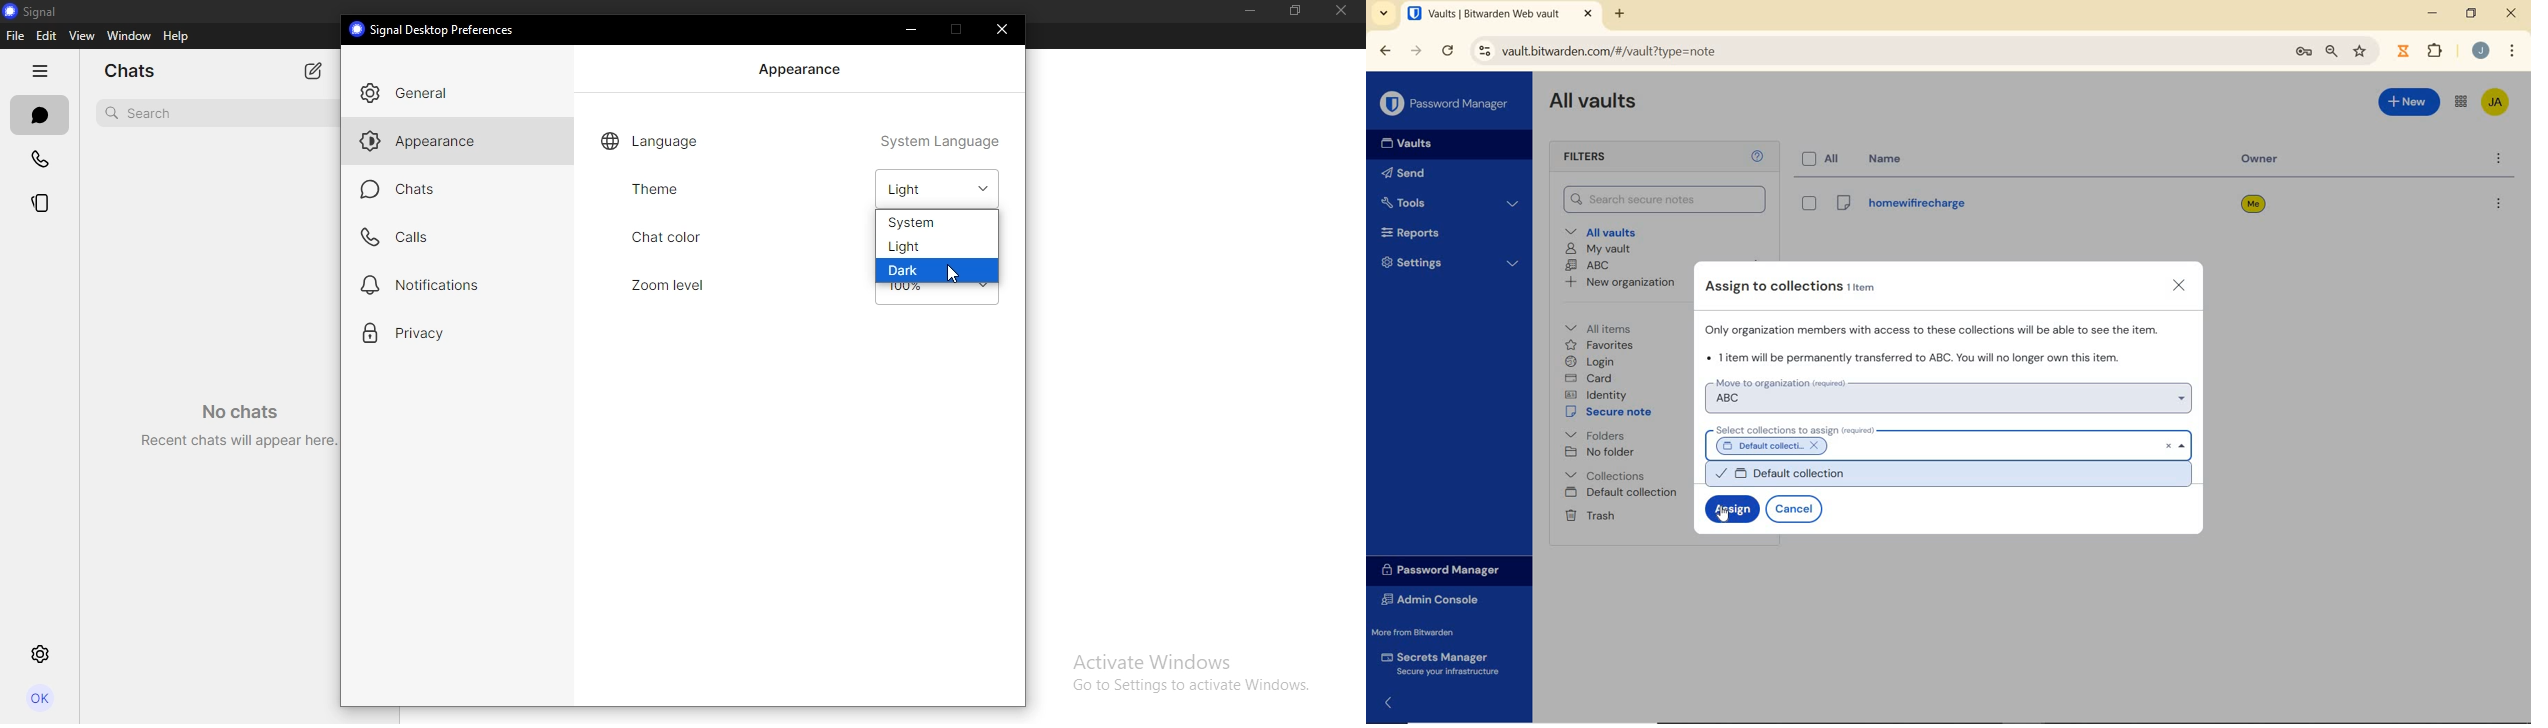 The image size is (2548, 728). What do you see at coordinates (1444, 663) in the screenshot?
I see `Secrets Manager` at bounding box center [1444, 663].